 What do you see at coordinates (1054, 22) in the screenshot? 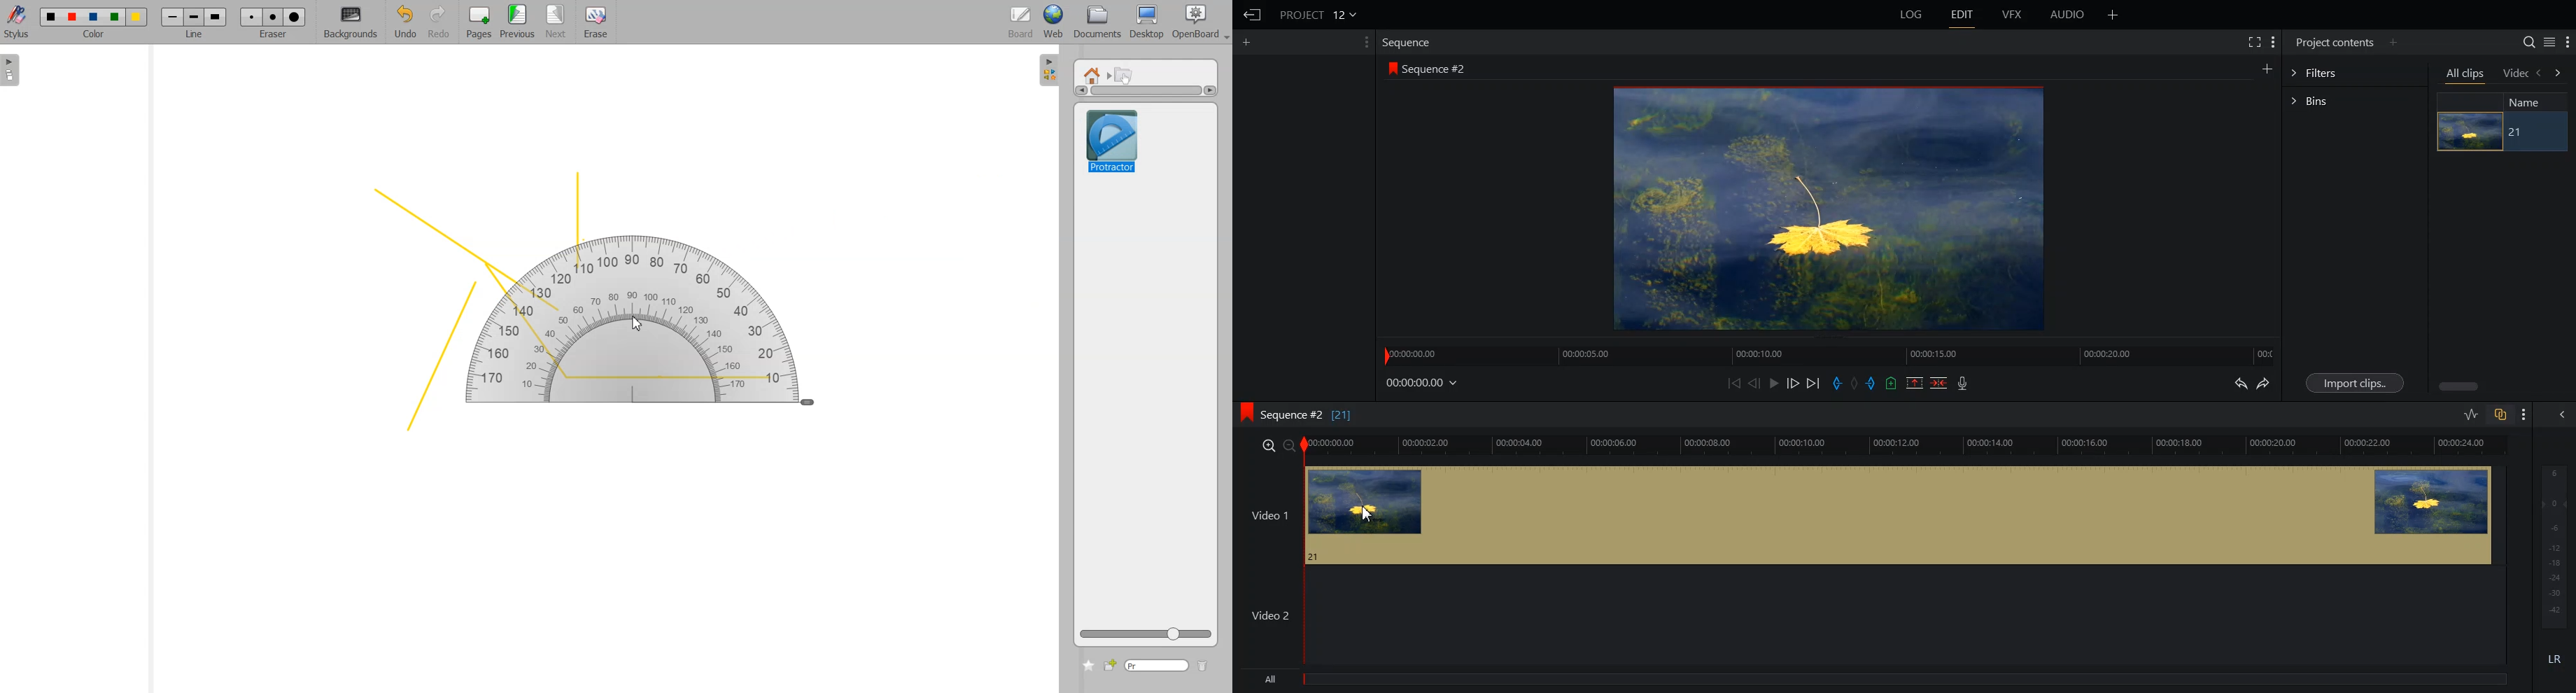
I see `Web` at bounding box center [1054, 22].